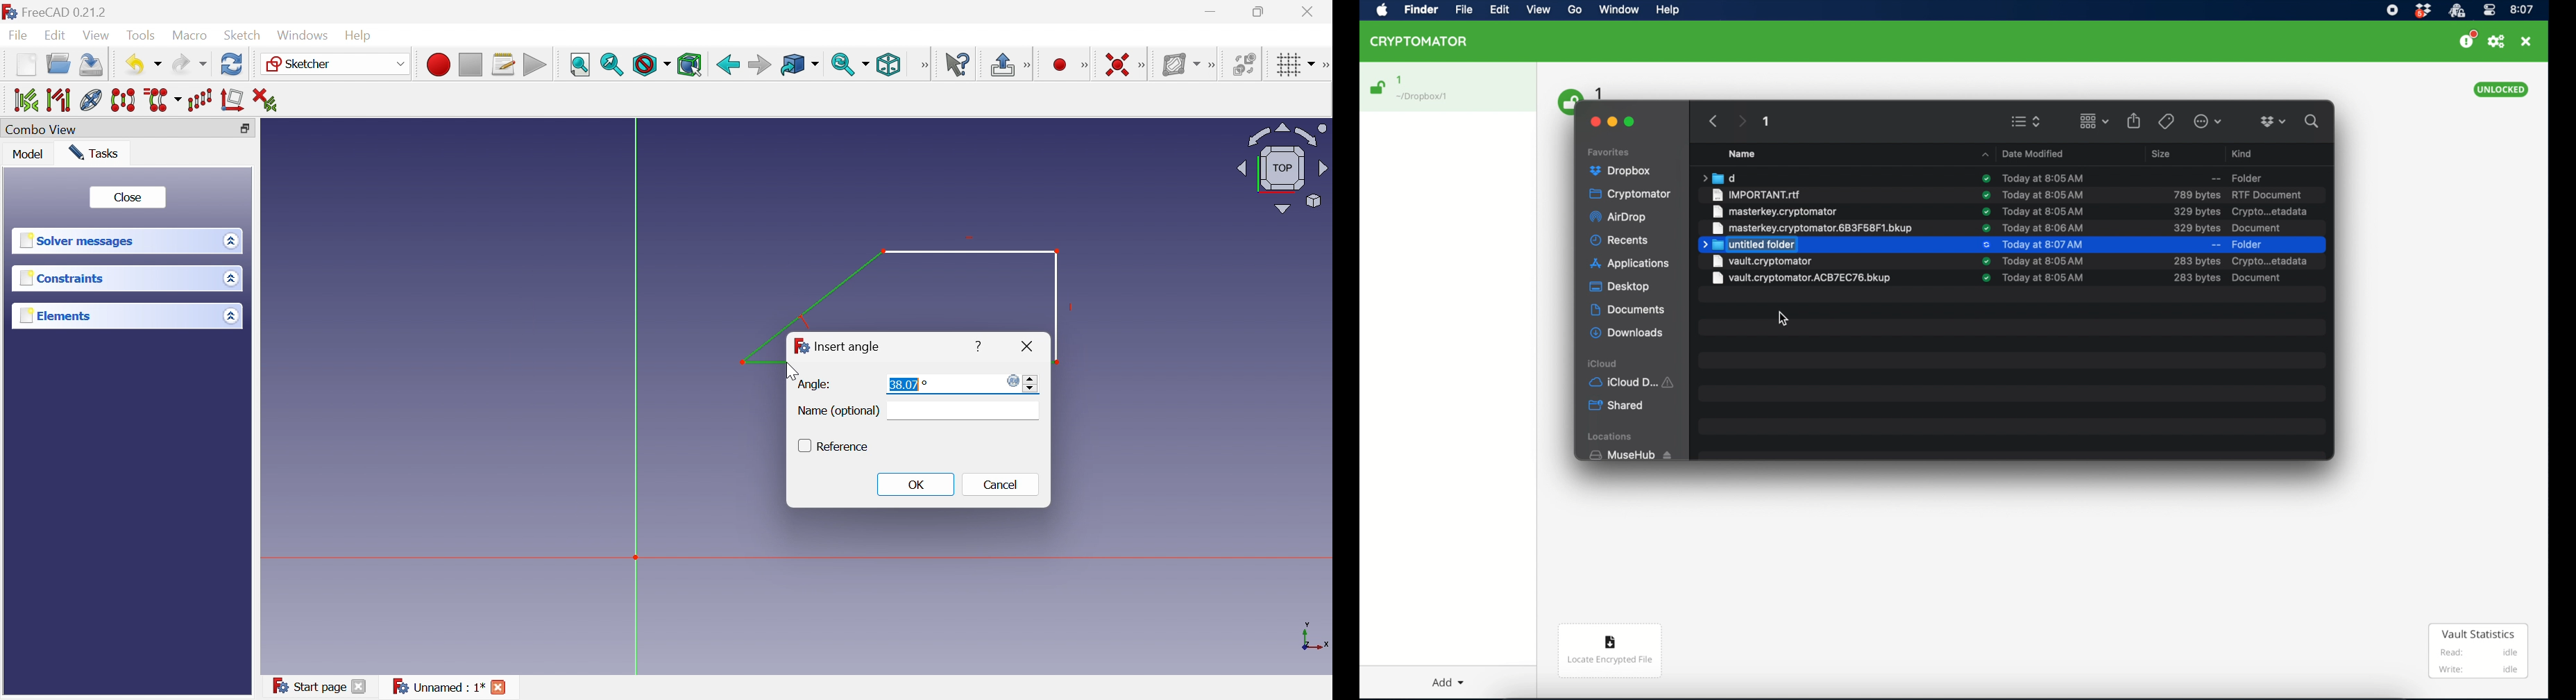 This screenshot has height=700, width=2576. What do you see at coordinates (1617, 406) in the screenshot?
I see `shared` at bounding box center [1617, 406].